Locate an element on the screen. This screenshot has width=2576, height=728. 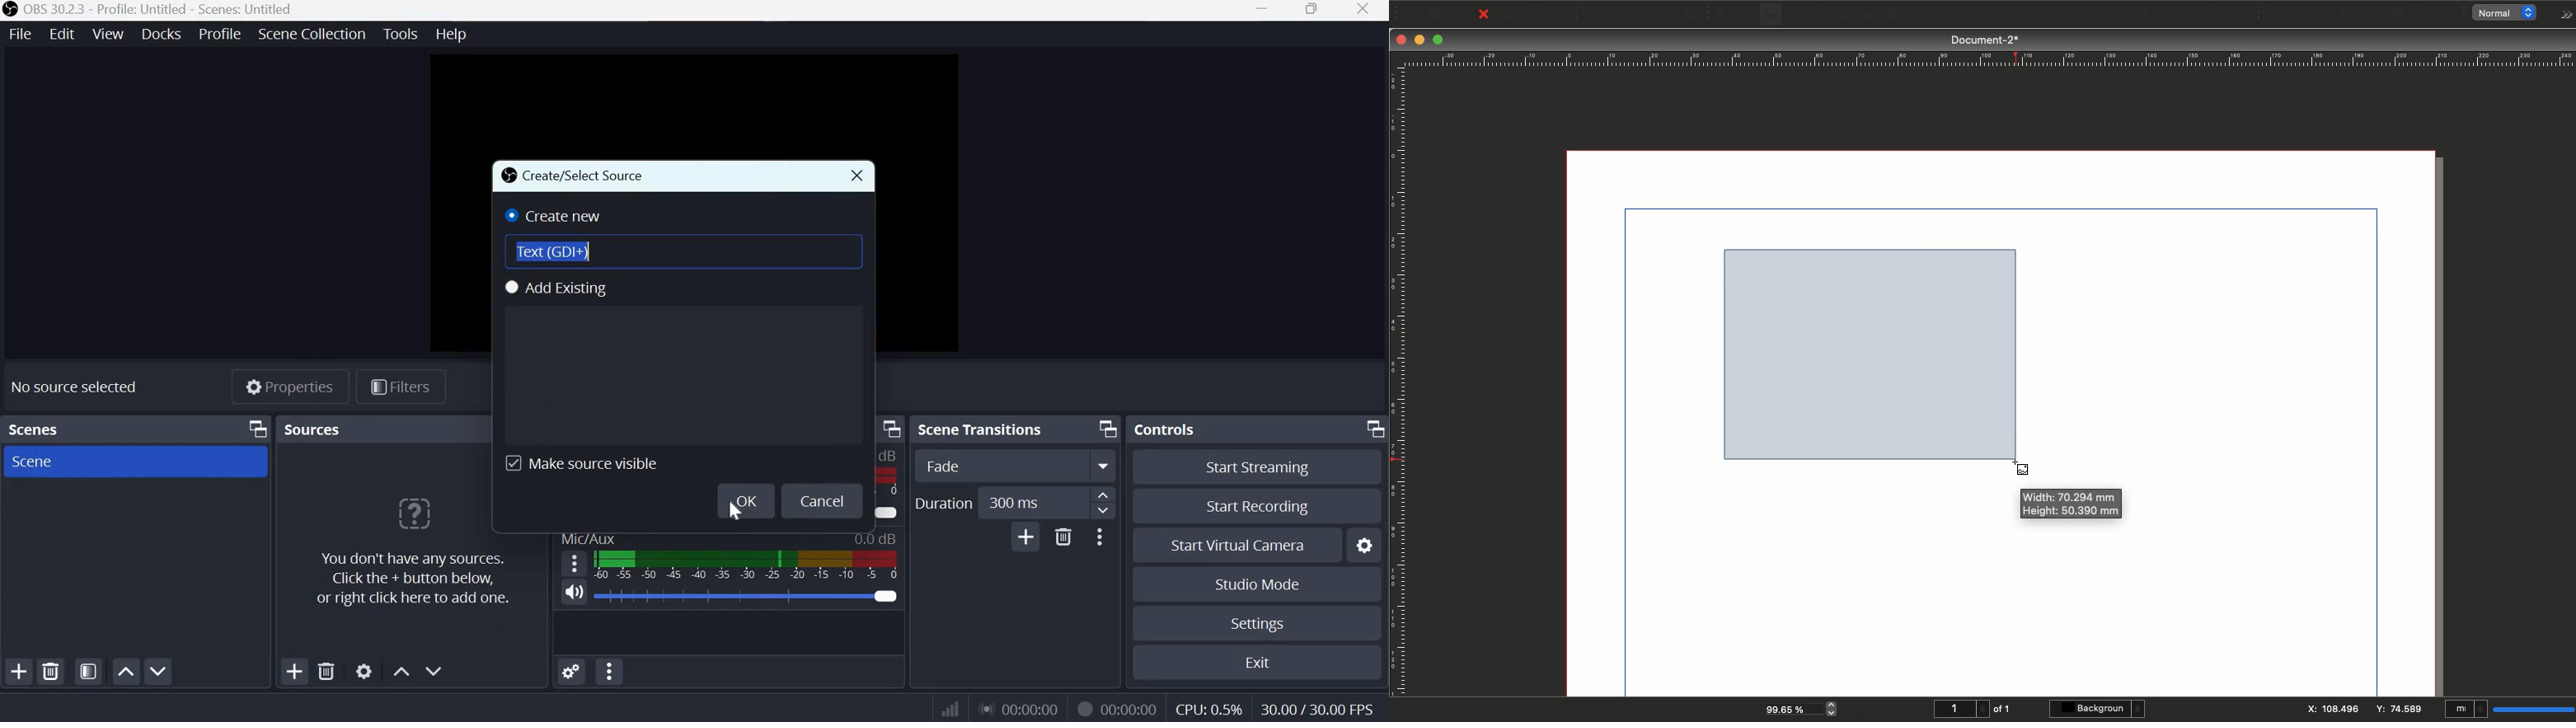
Delete Transition is located at coordinates (1063, 536).